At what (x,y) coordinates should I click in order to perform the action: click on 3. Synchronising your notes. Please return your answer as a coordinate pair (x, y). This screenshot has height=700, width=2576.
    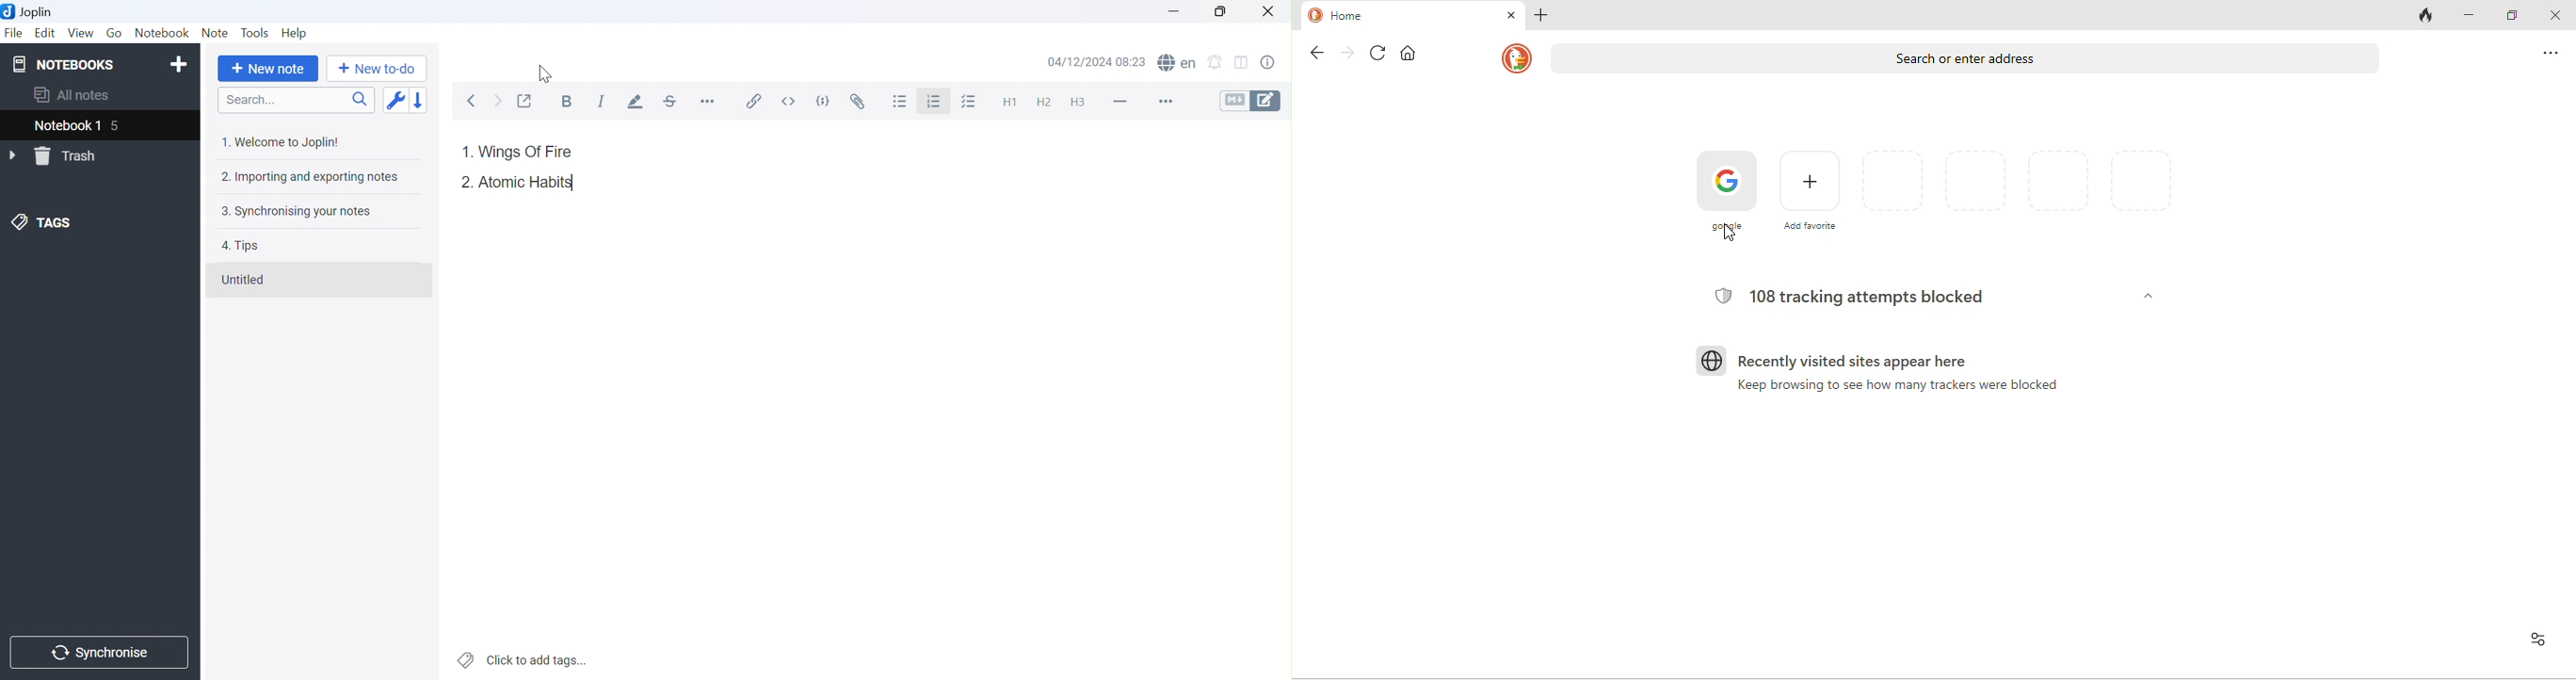
    Looking at the image, I should click on (295, 212).